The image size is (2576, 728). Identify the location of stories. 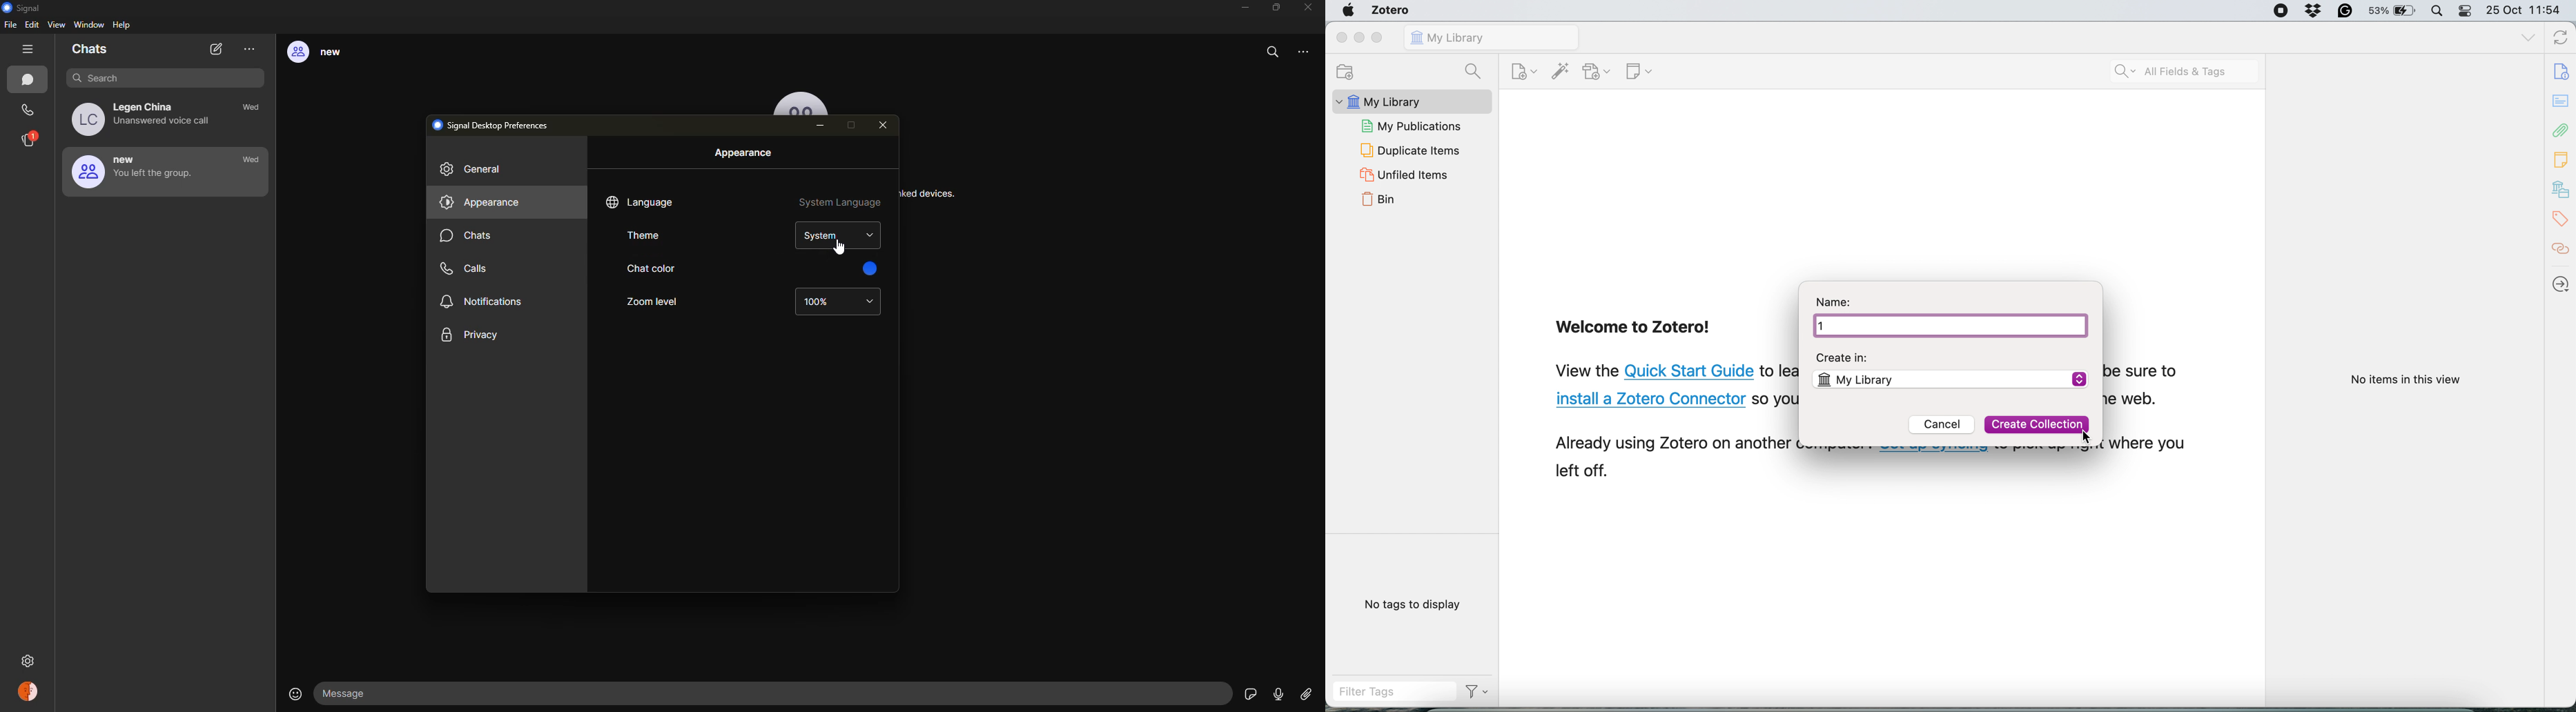
(30, 139).